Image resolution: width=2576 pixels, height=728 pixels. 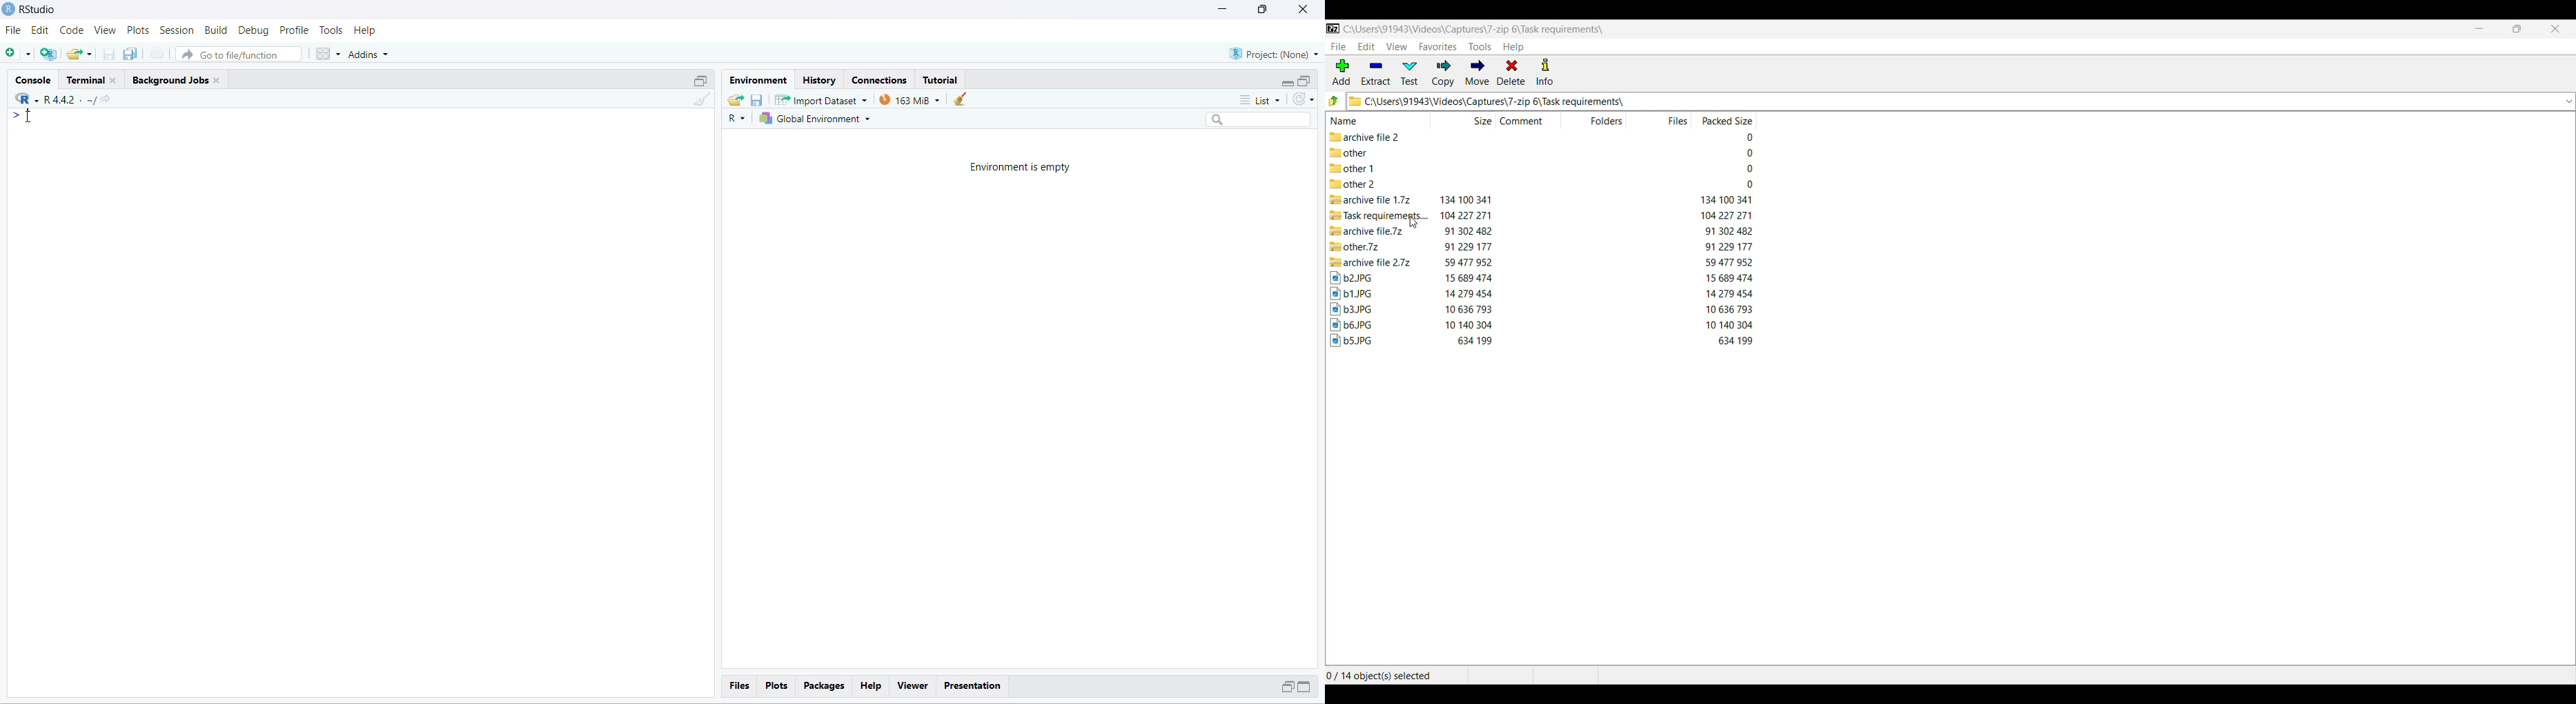 I want to click on print, so click(x=157, y=54).